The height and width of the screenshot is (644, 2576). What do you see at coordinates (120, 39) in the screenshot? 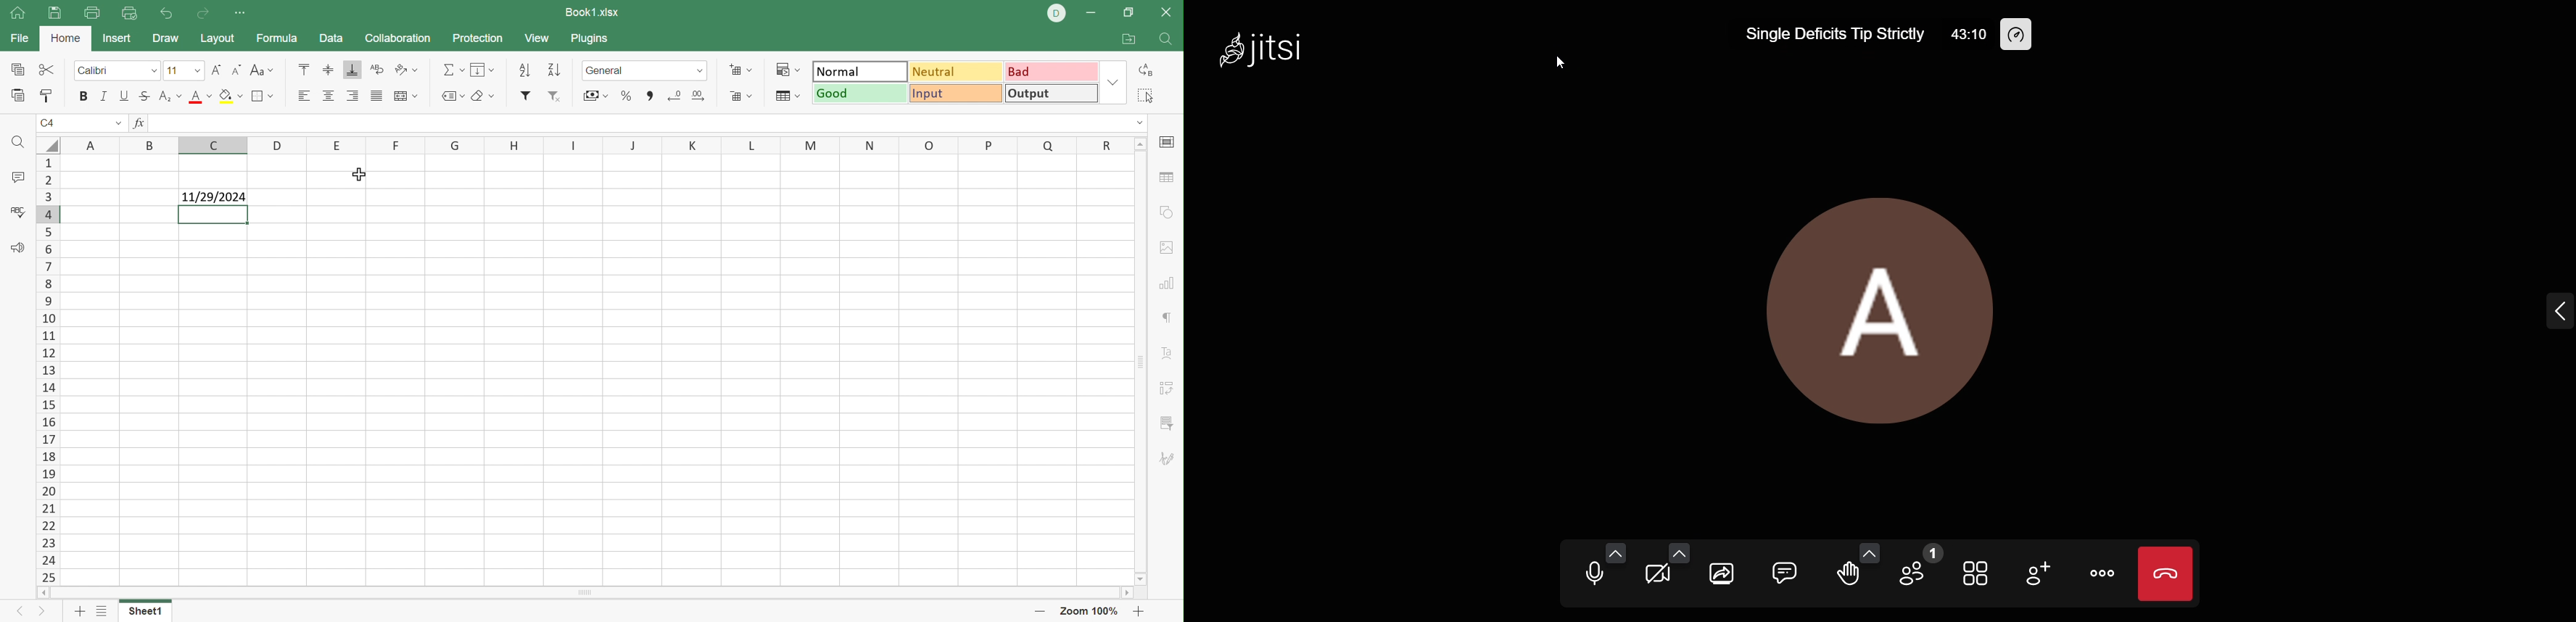
I see `Insert` at bounding box center [120, 39].